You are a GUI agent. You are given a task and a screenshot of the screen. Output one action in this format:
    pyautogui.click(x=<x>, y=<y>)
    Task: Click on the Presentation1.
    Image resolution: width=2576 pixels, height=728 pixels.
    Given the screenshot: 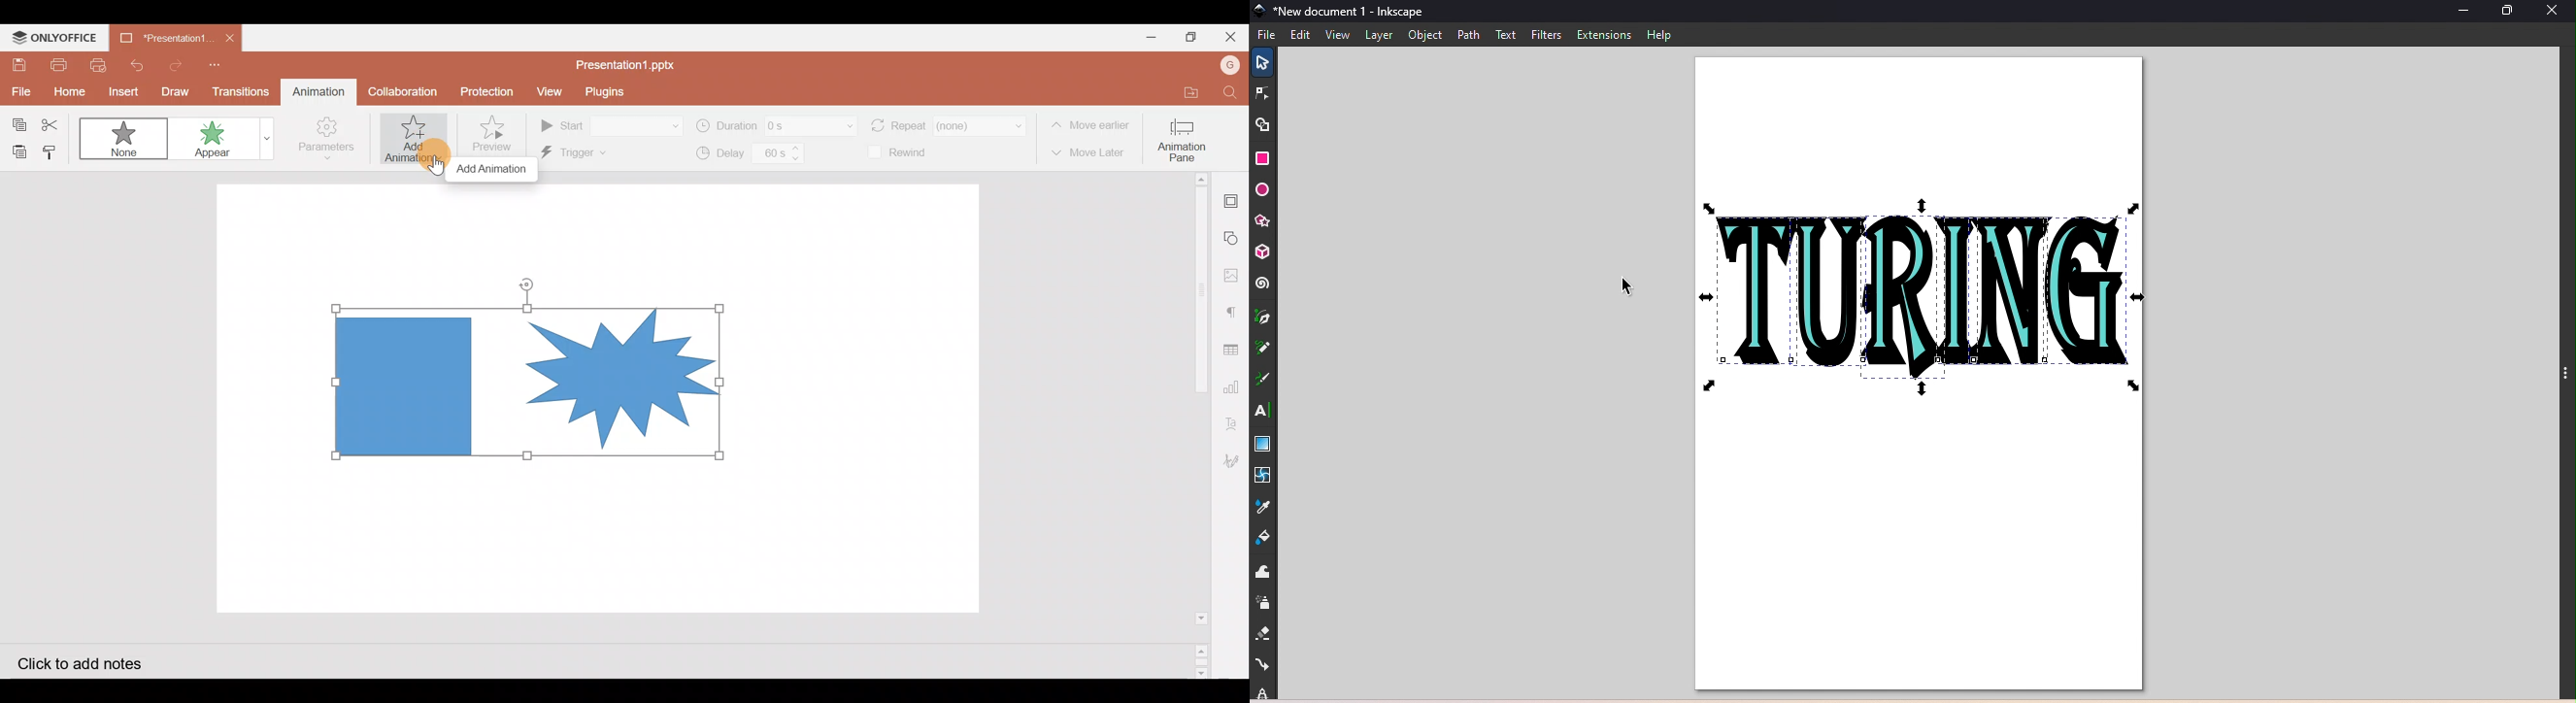 What is the action you would take?
    pyautogui.click(x=160, y=36)
    